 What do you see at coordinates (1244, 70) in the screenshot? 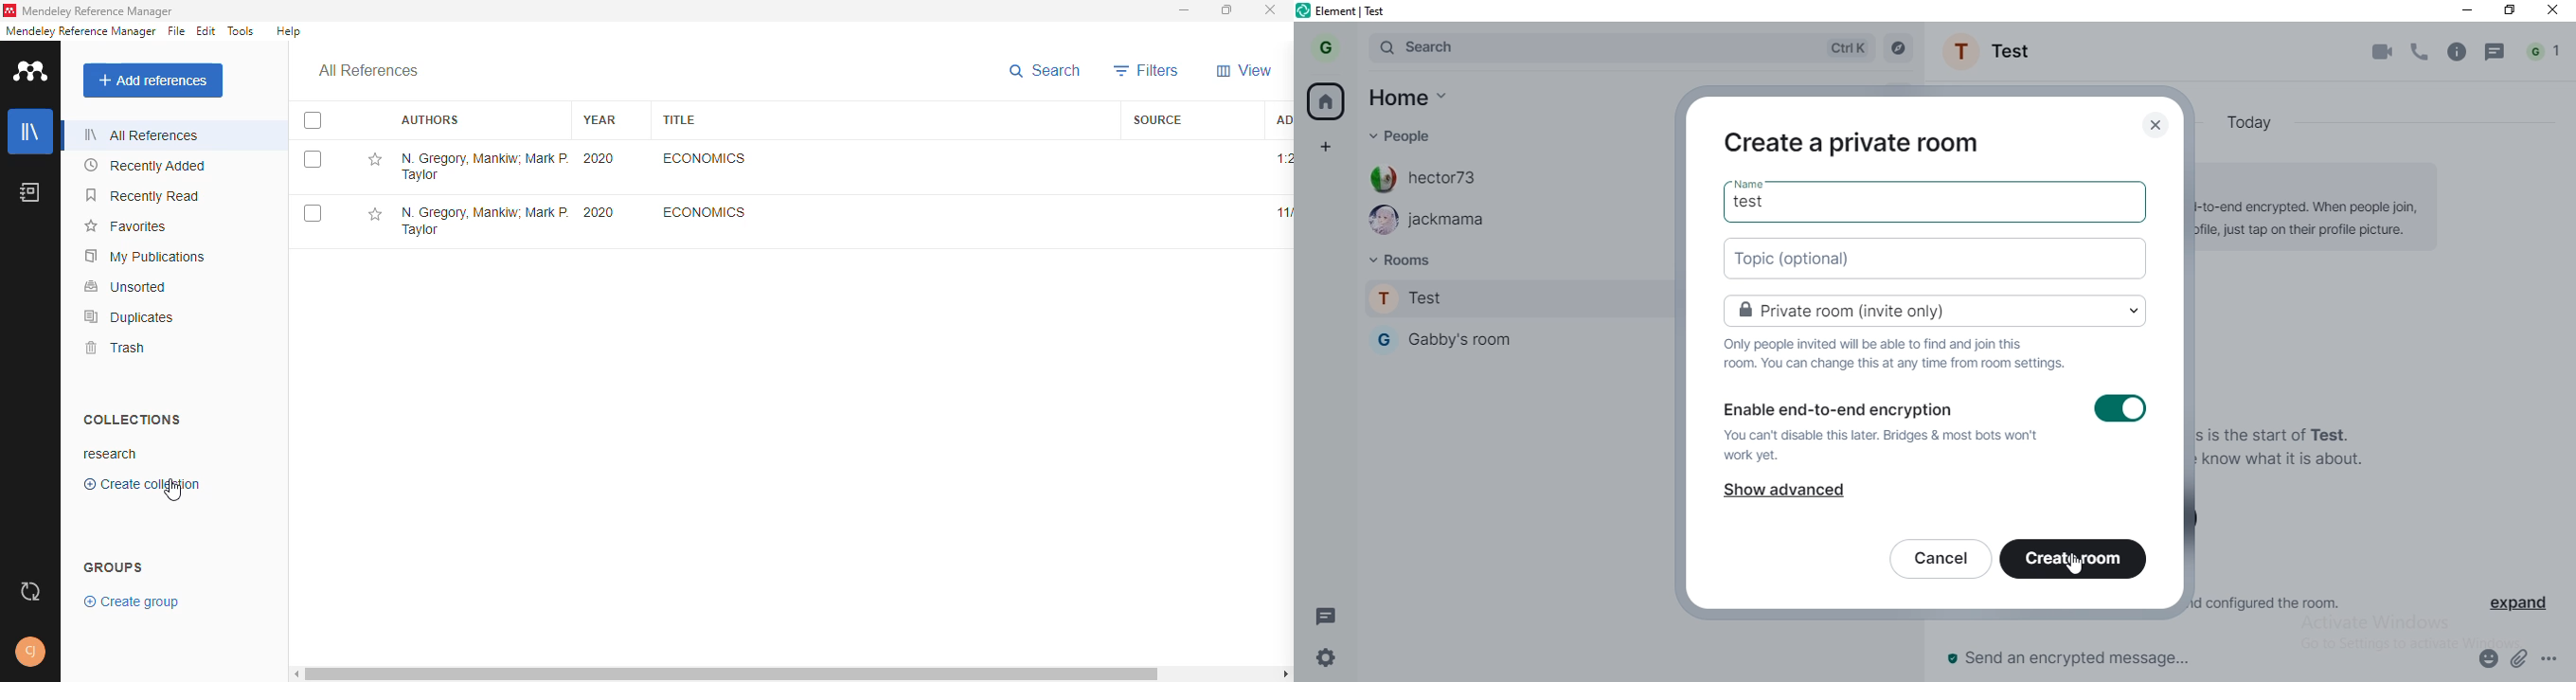
I see `view` at bounding box center [1244, 70].